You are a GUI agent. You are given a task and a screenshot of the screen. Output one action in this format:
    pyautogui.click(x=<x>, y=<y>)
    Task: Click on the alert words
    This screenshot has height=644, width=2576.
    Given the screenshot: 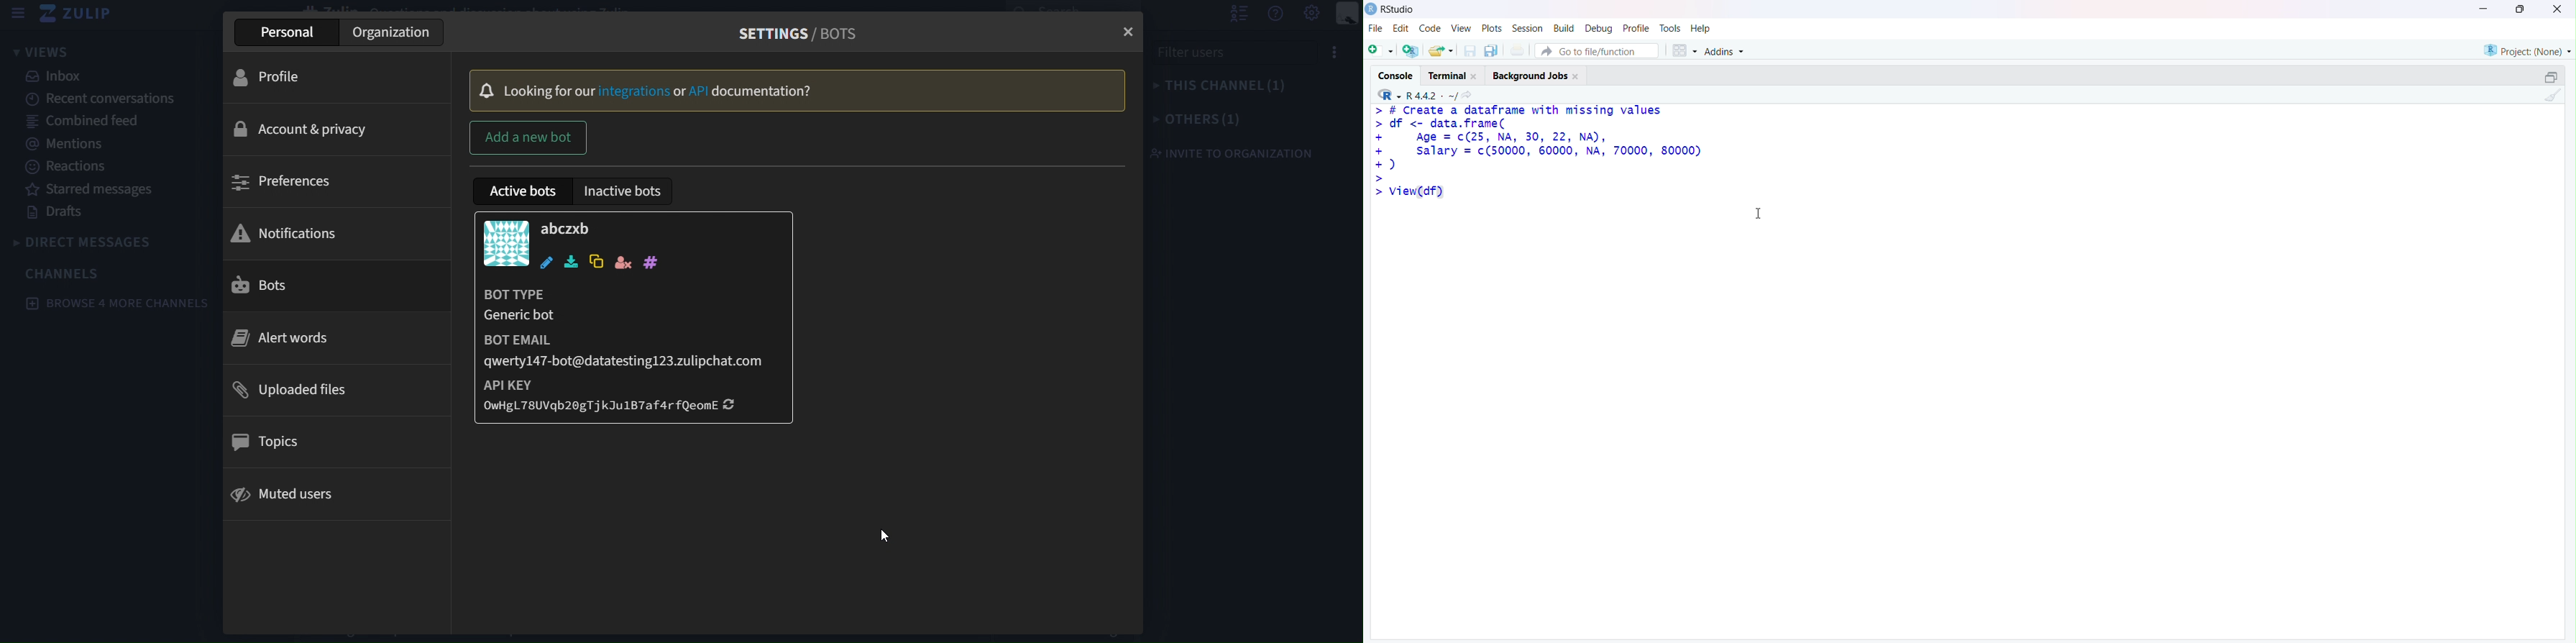 What is the action you would take?
    pyautogui.click(x=295, y=337)
    